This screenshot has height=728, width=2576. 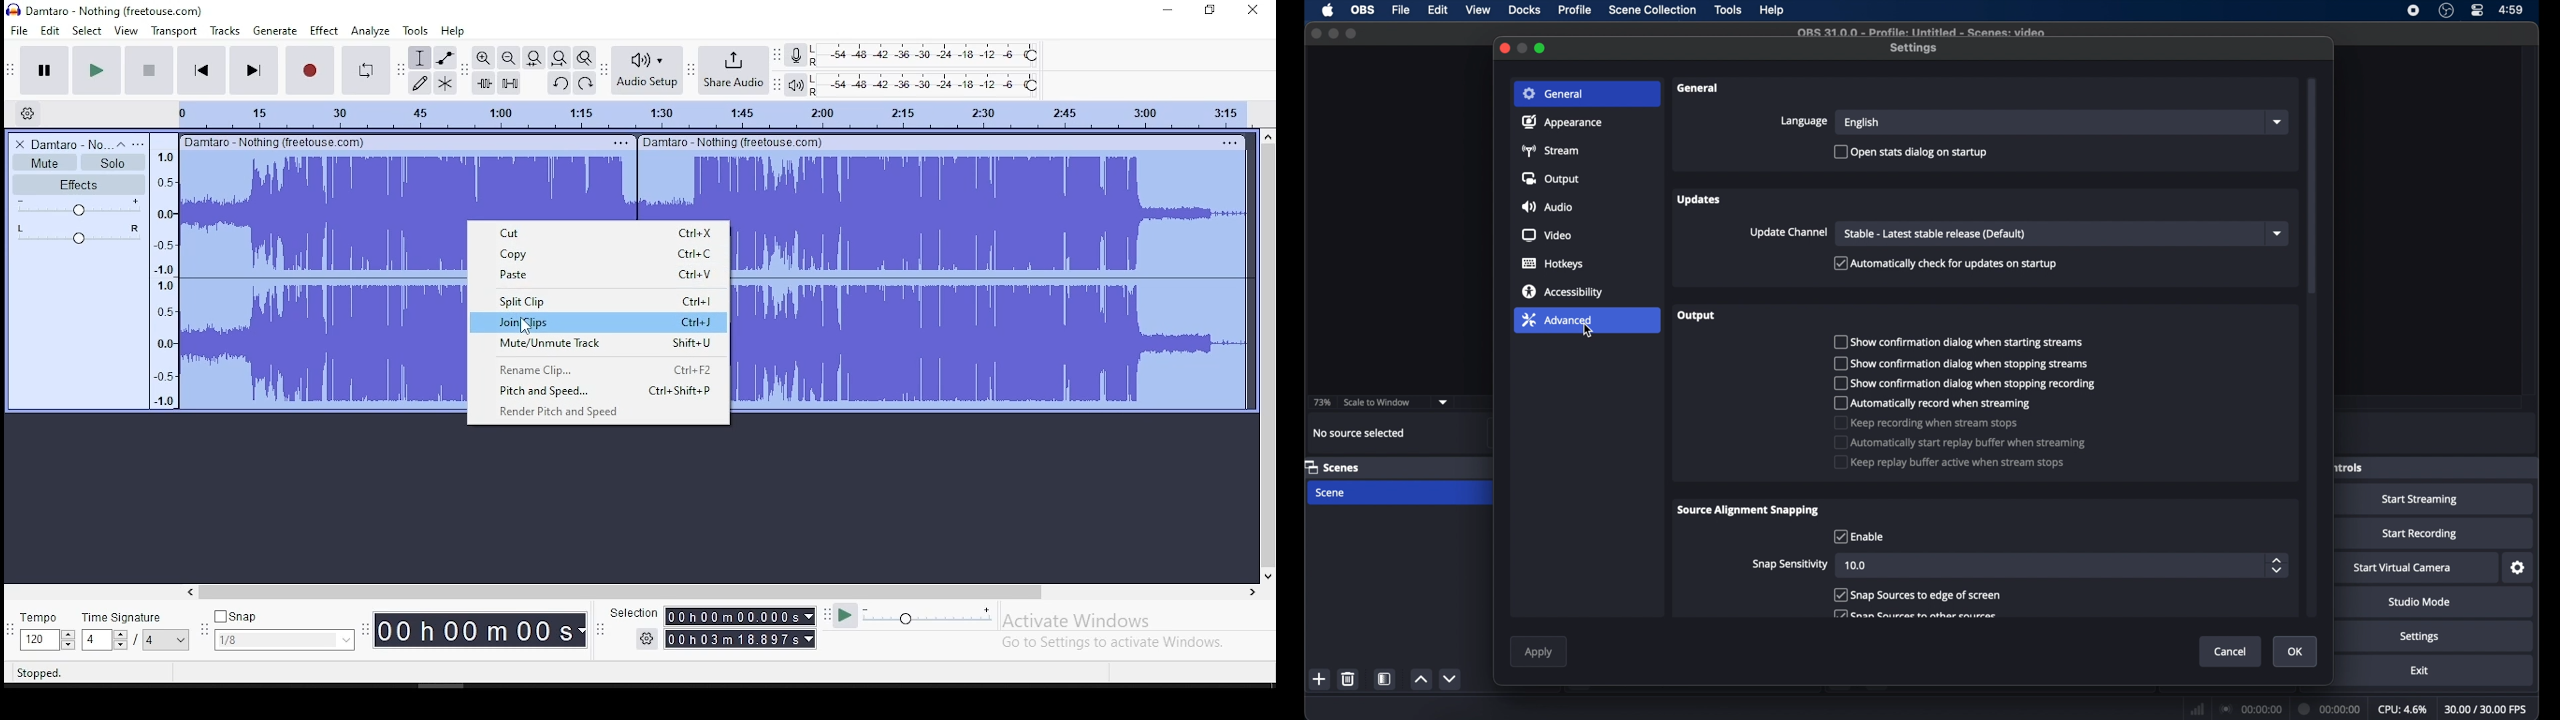 I want to click on tools, so click(x=1728, y=9).